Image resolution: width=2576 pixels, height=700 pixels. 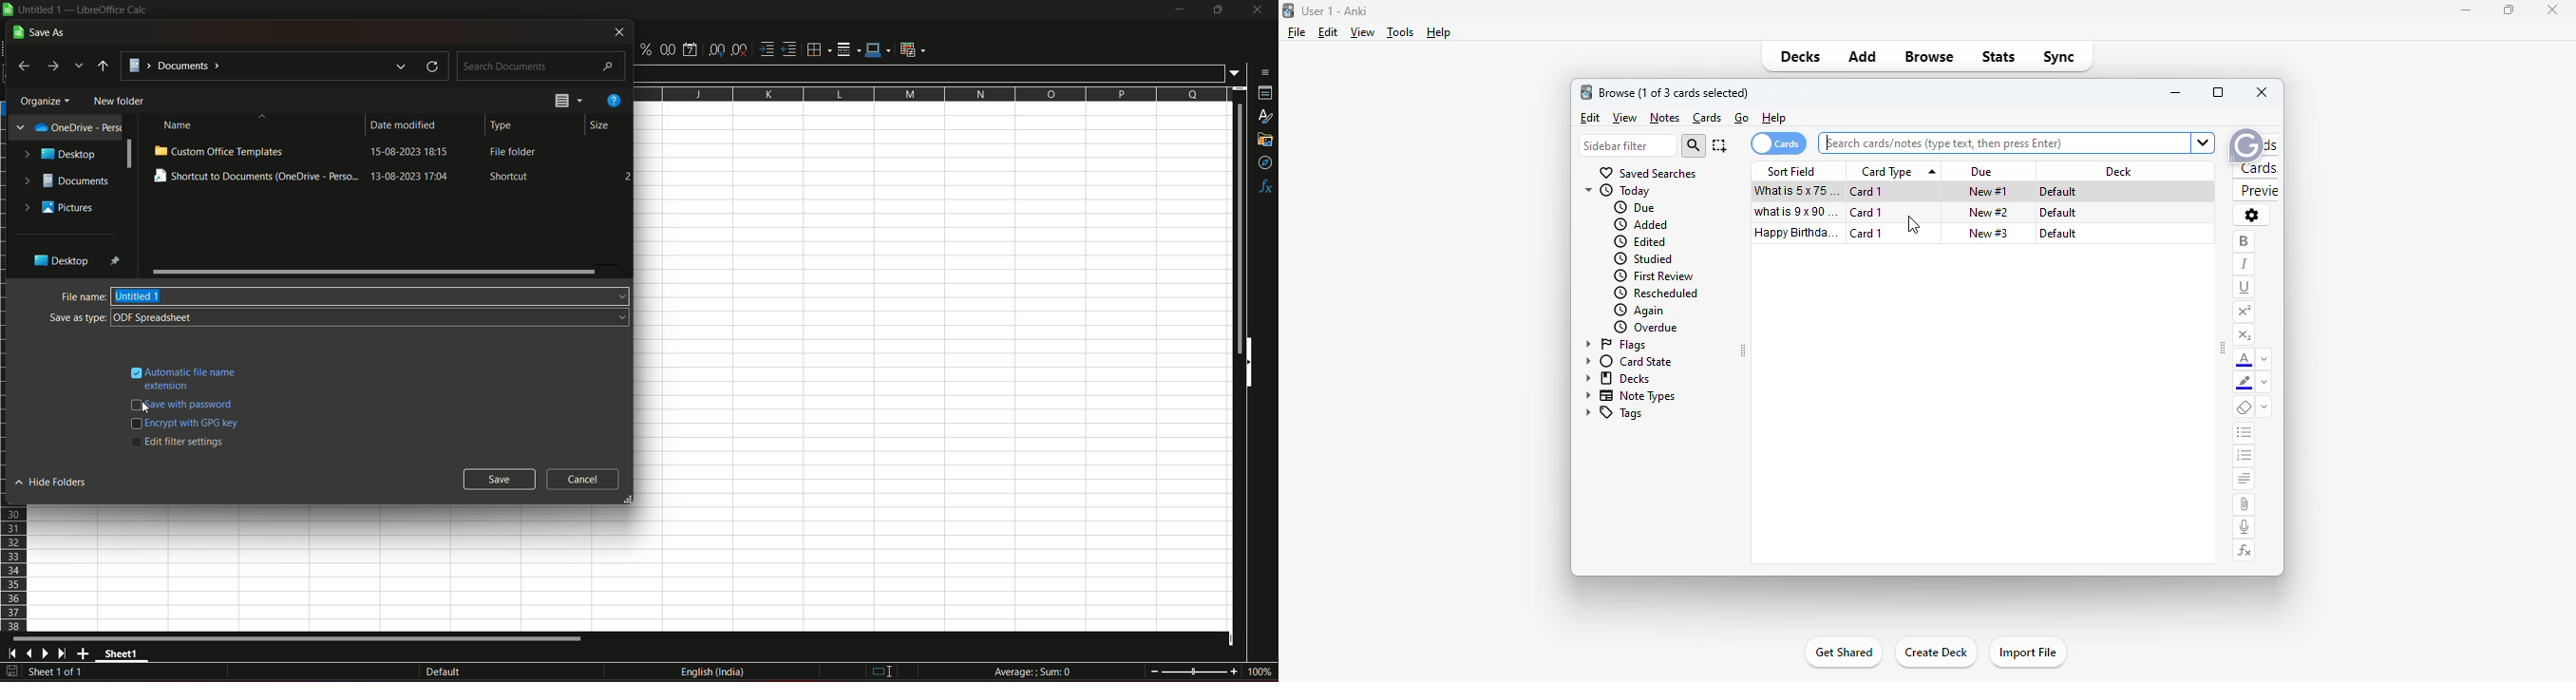 I want to click on shortcut, so click(x=511, y=177).